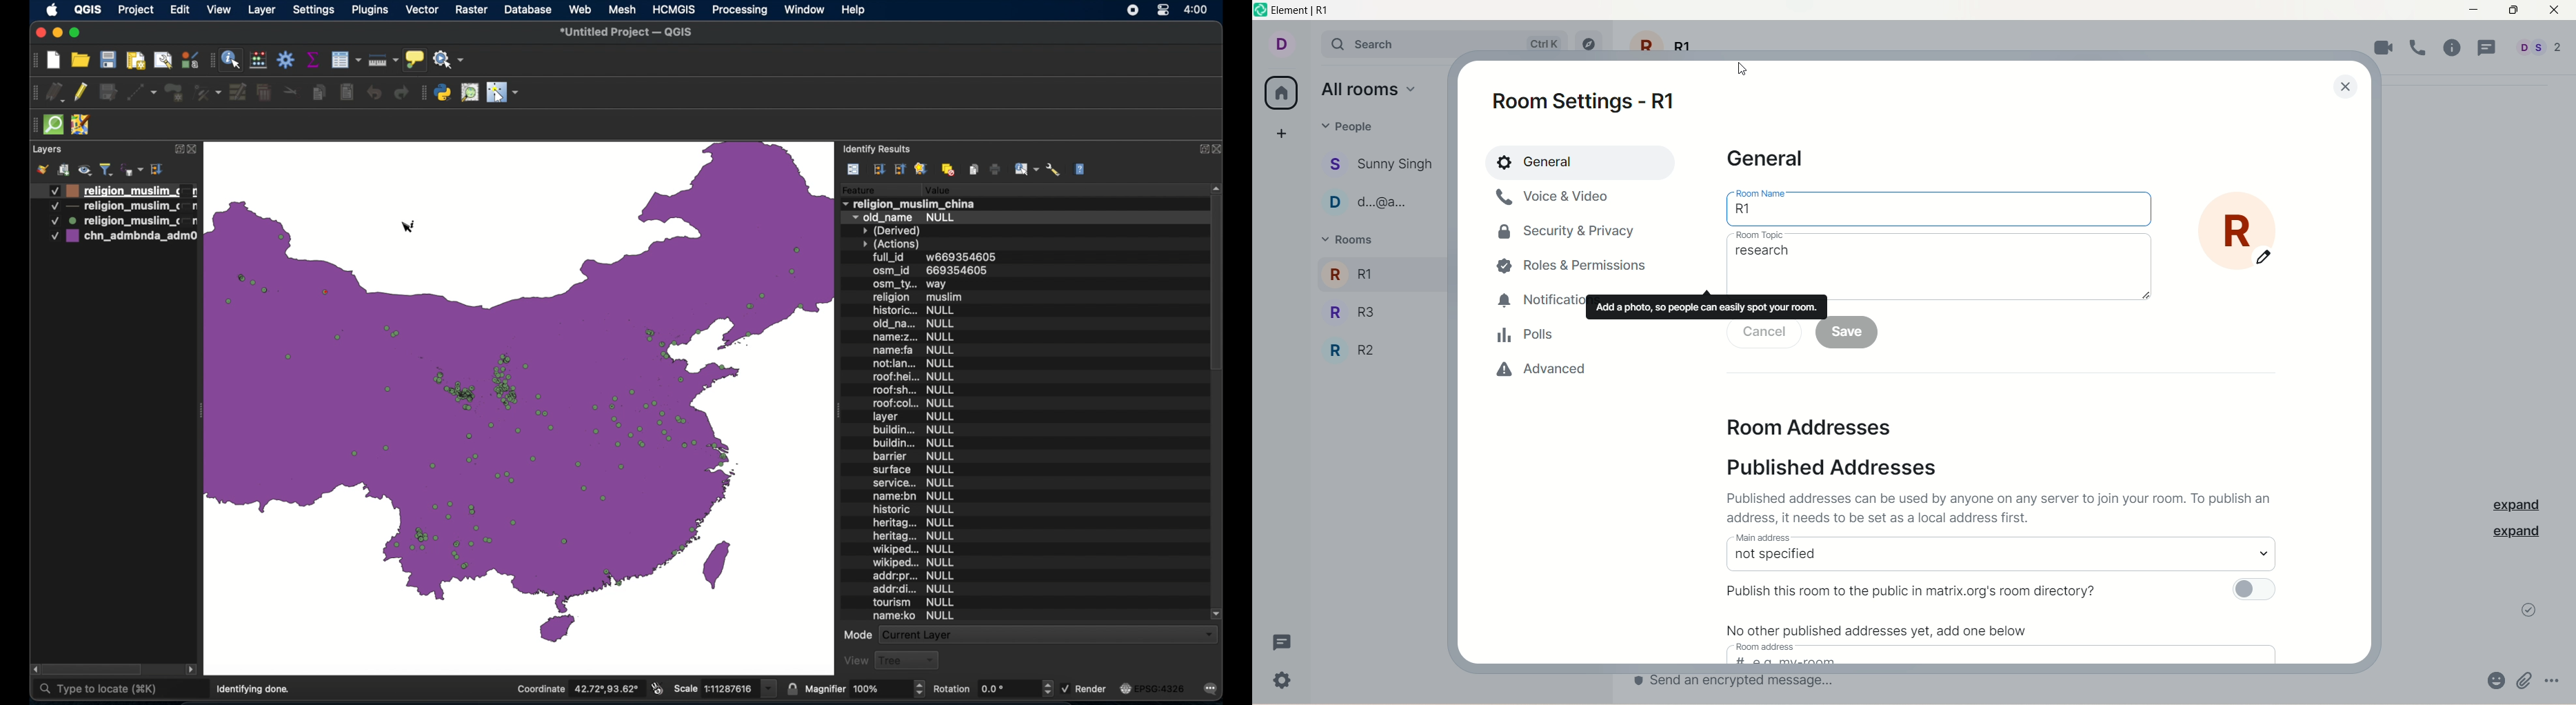 The height and width of the screenshot is (728, 2576). What do you see at coordinates (2527, 612) in the screenshot?
I see `message sent` at bounding box center [2527, 612].